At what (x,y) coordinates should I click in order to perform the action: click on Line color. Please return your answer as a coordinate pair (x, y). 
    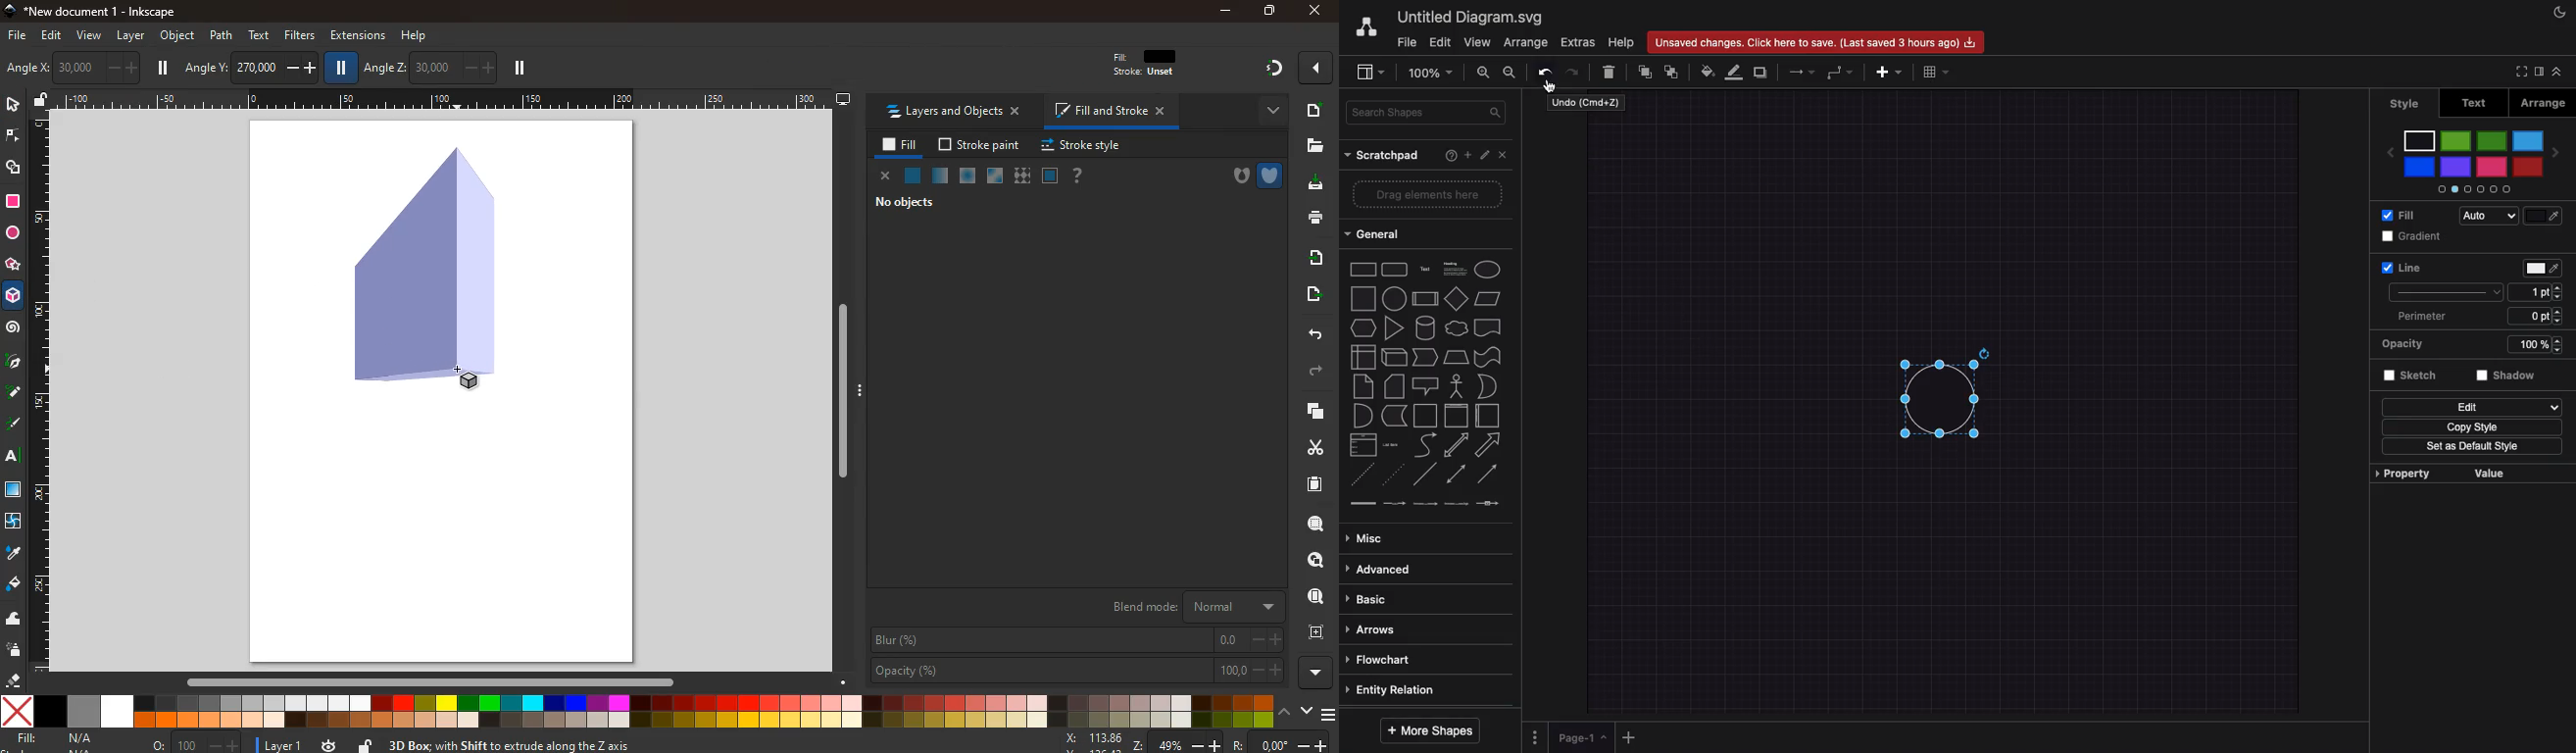
    Looking at the image, I should click on (1736, 70).